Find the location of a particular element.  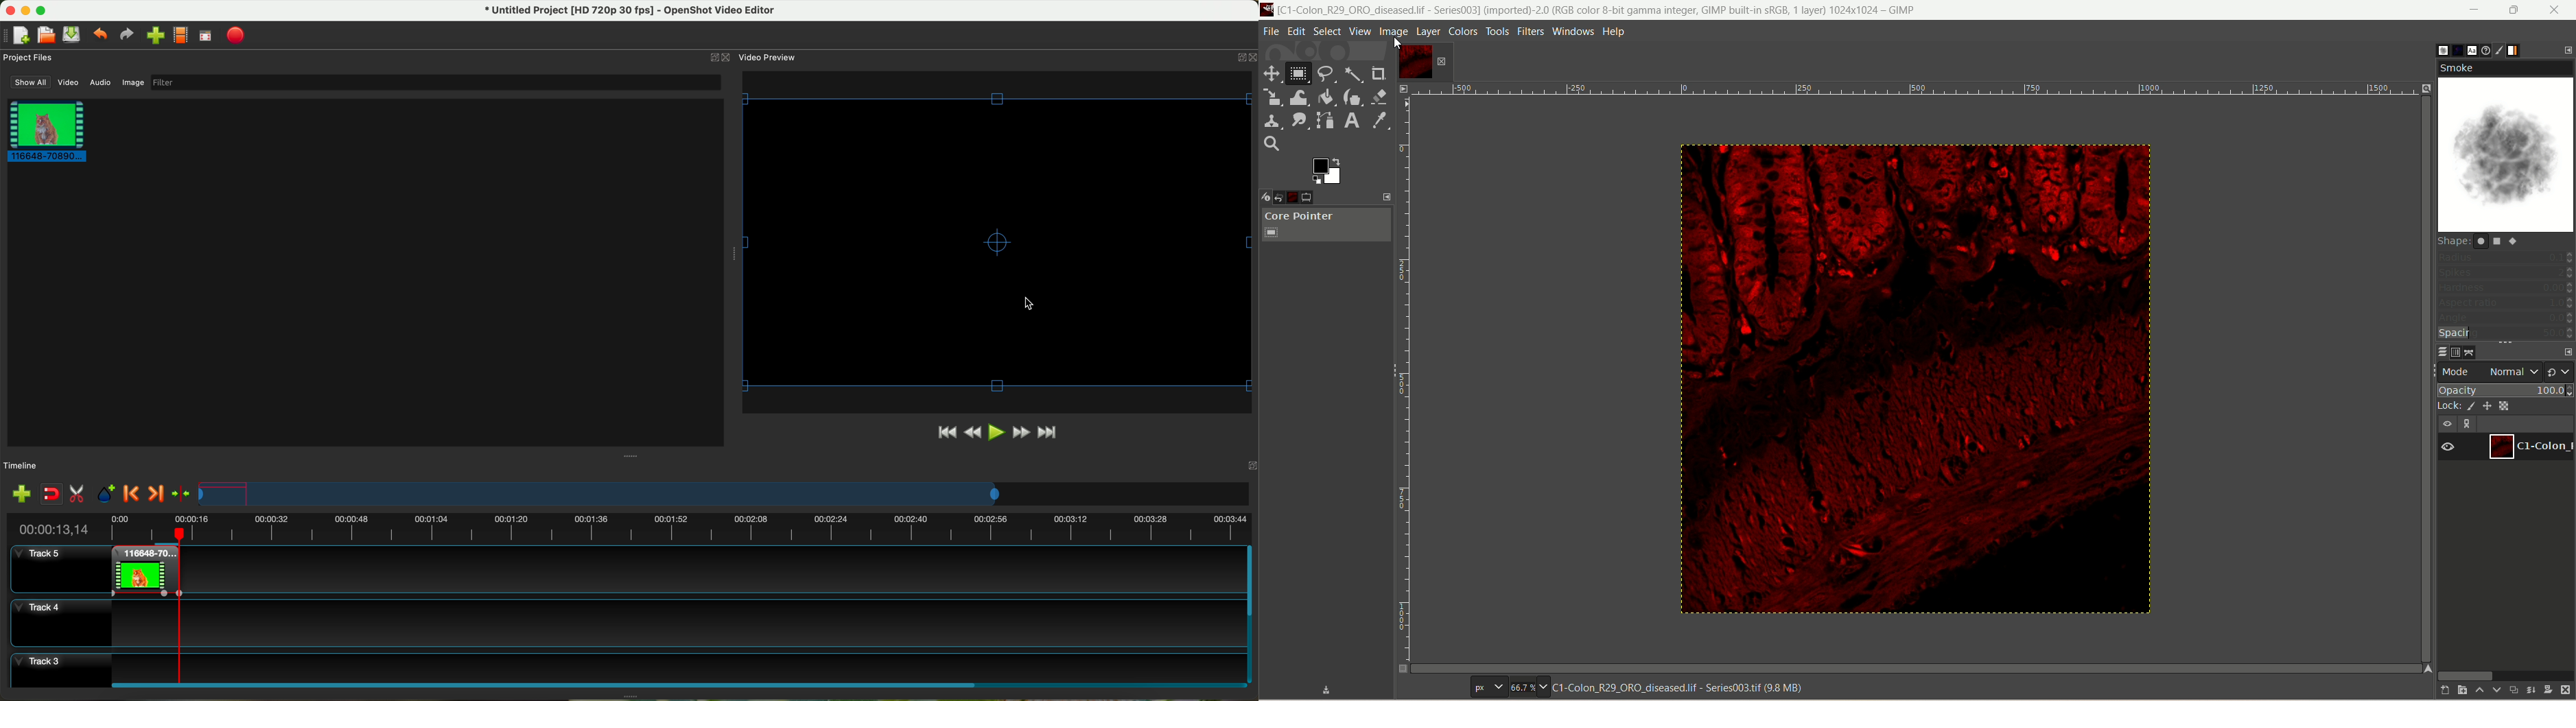

layers is located at coordinates (2442, 353).